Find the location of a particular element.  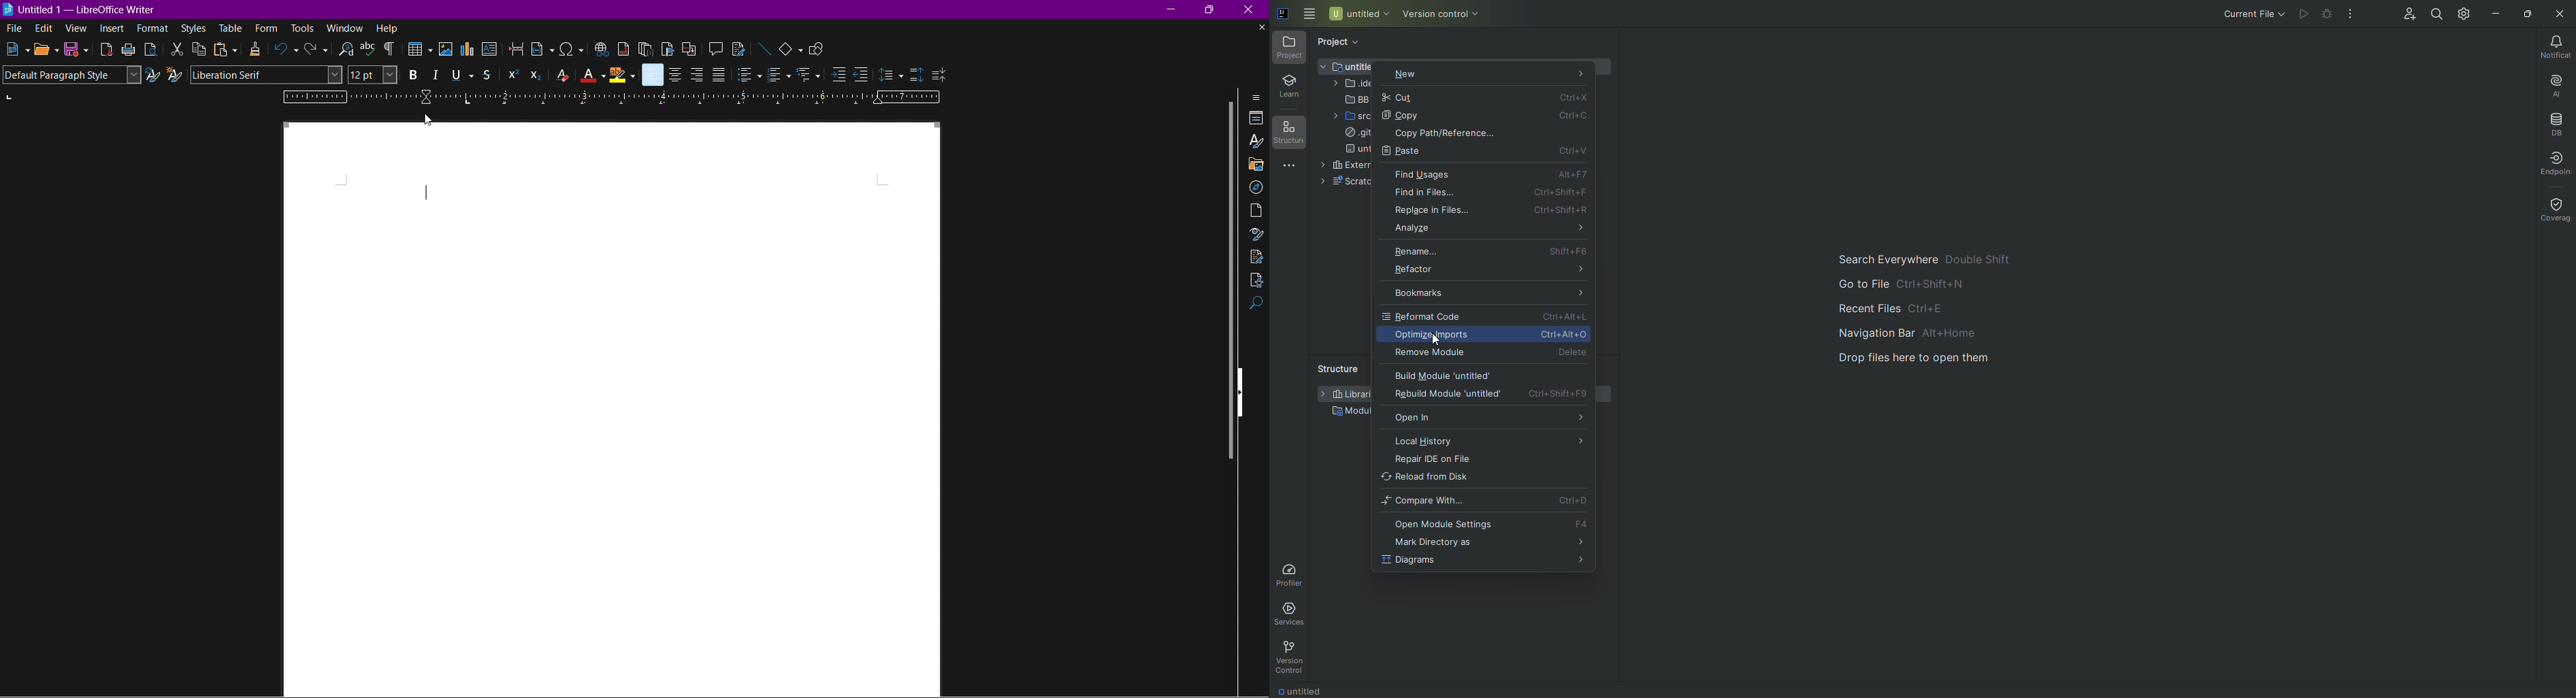

New Style is located at coordinates (176, 75).